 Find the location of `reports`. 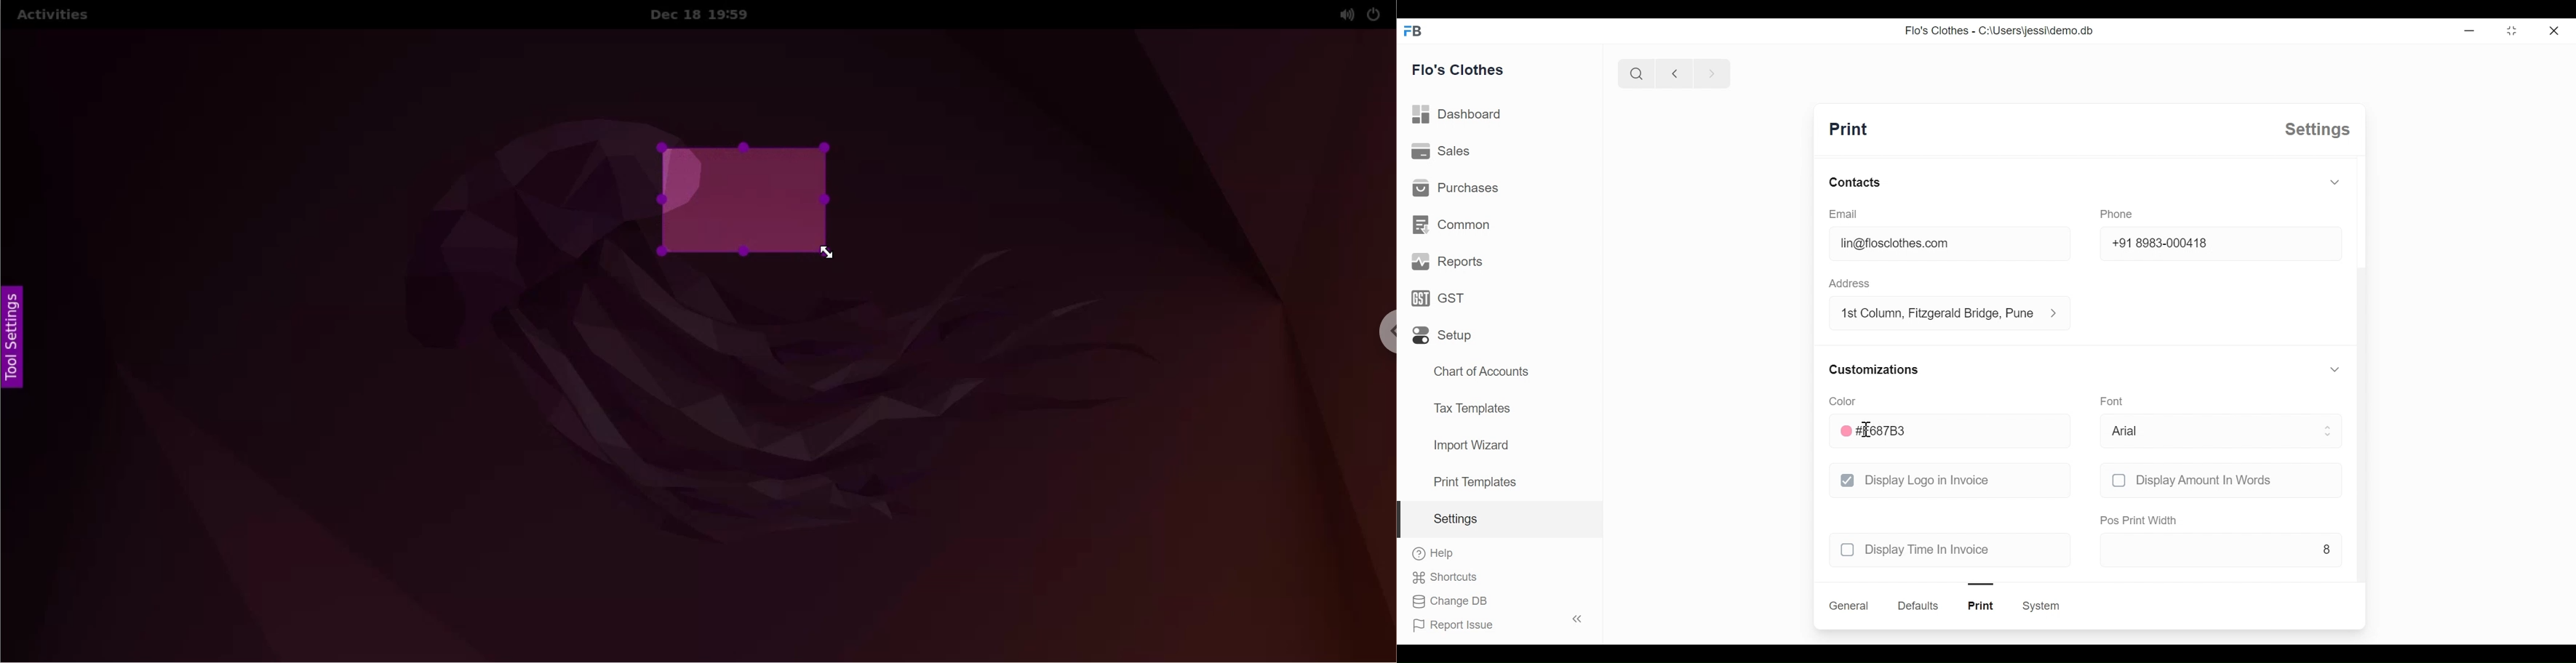

reports is located at coordinates (1448, 262).